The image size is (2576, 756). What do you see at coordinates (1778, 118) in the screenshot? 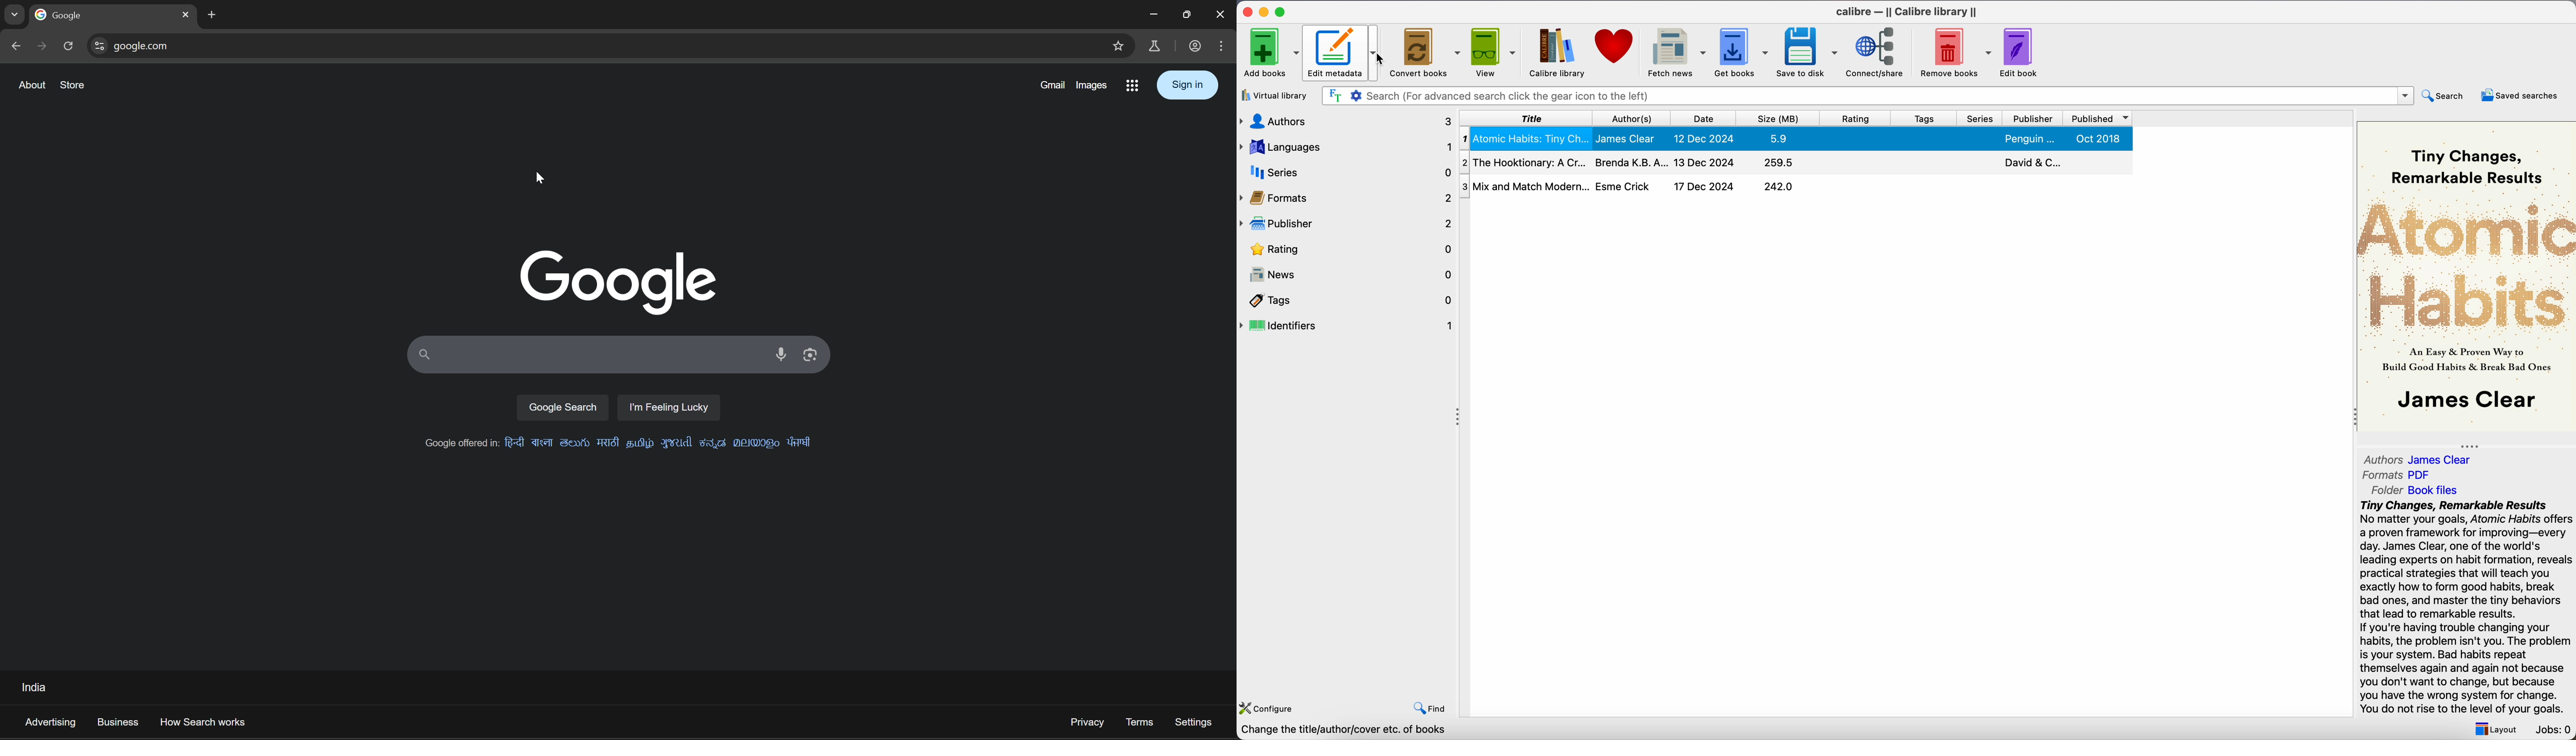
I see `size` at bounding box center [1778, 118].